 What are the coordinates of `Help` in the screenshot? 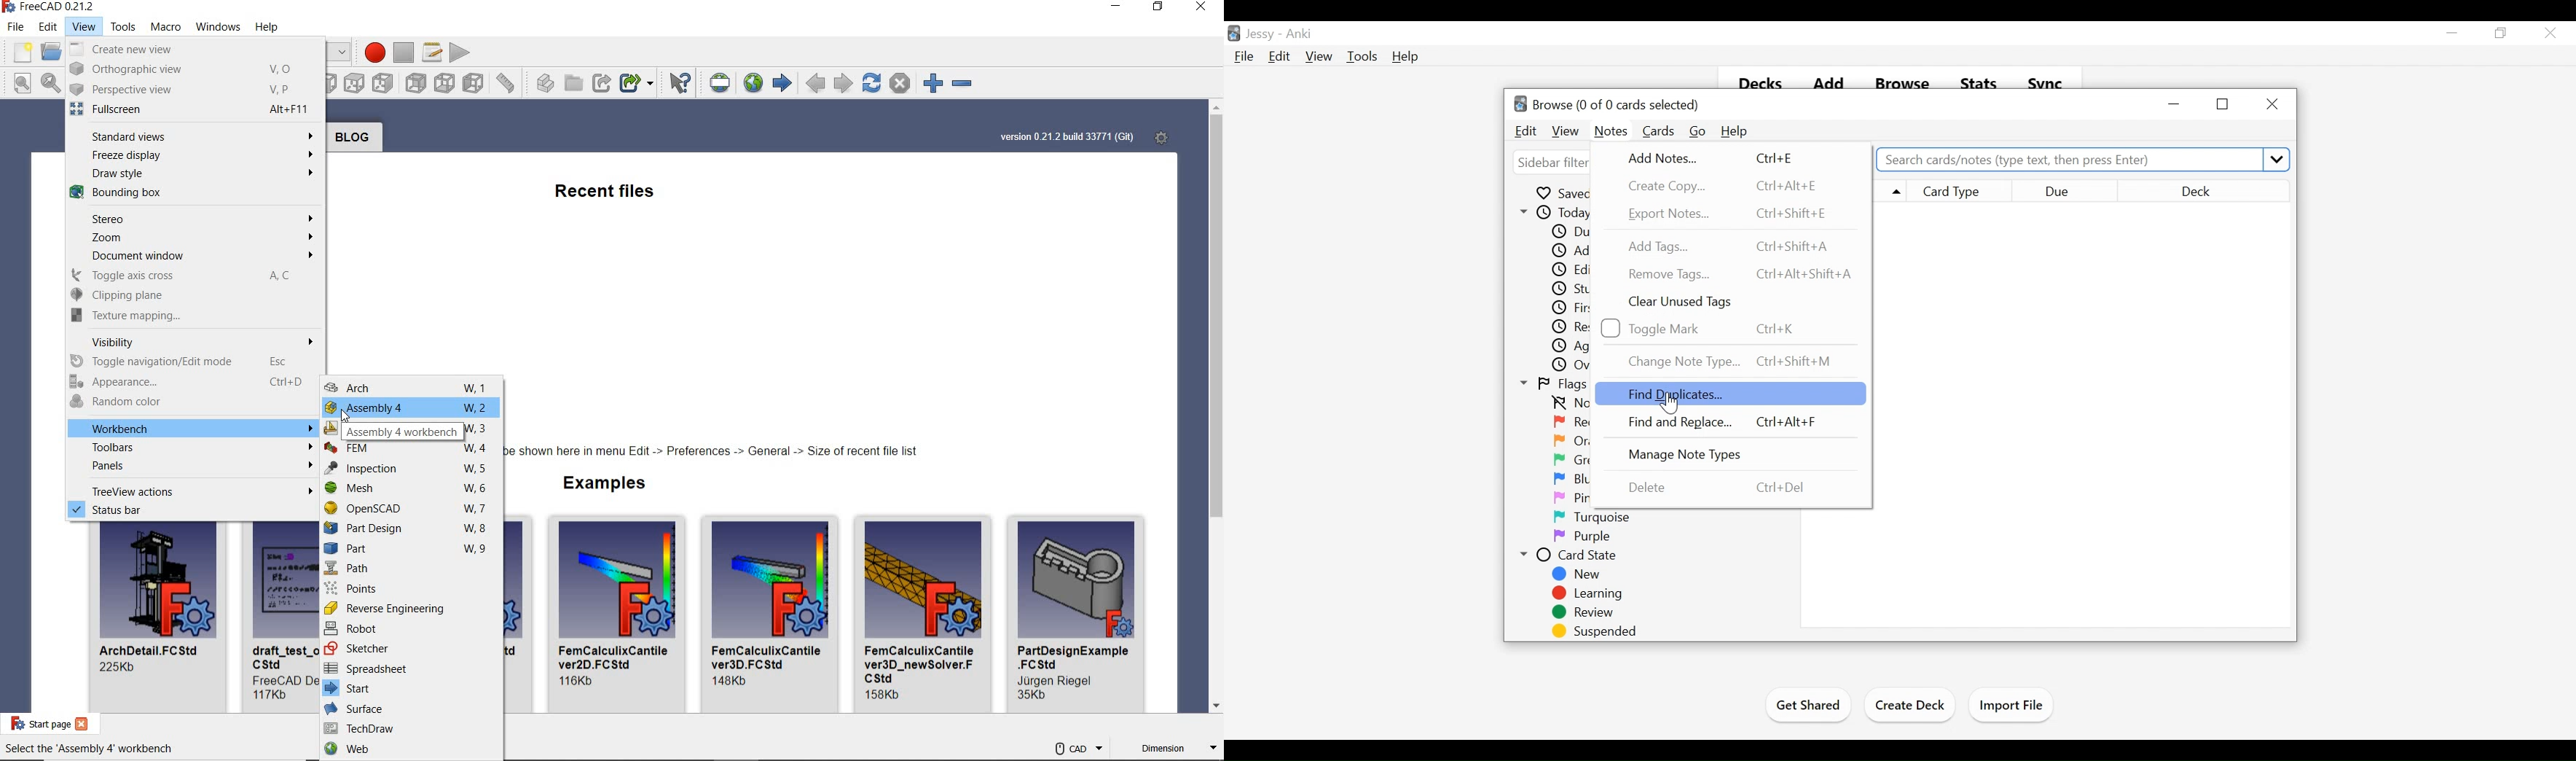 It's located at (1734, 132).